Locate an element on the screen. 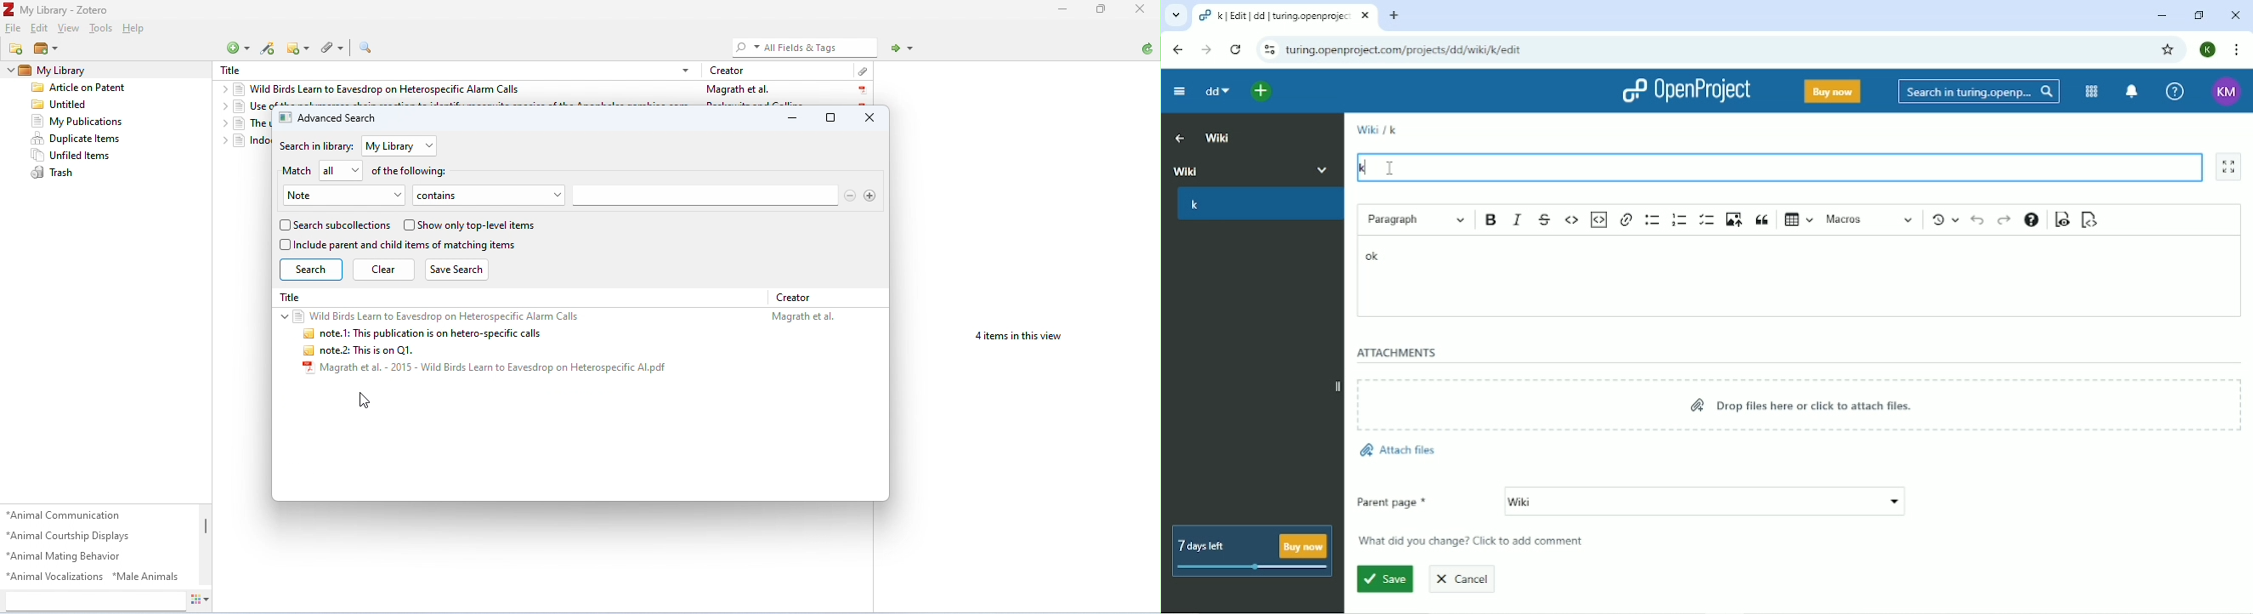 The width and height of the screenshot is (2268, 616). cursor is located at coordinates (367, 399).